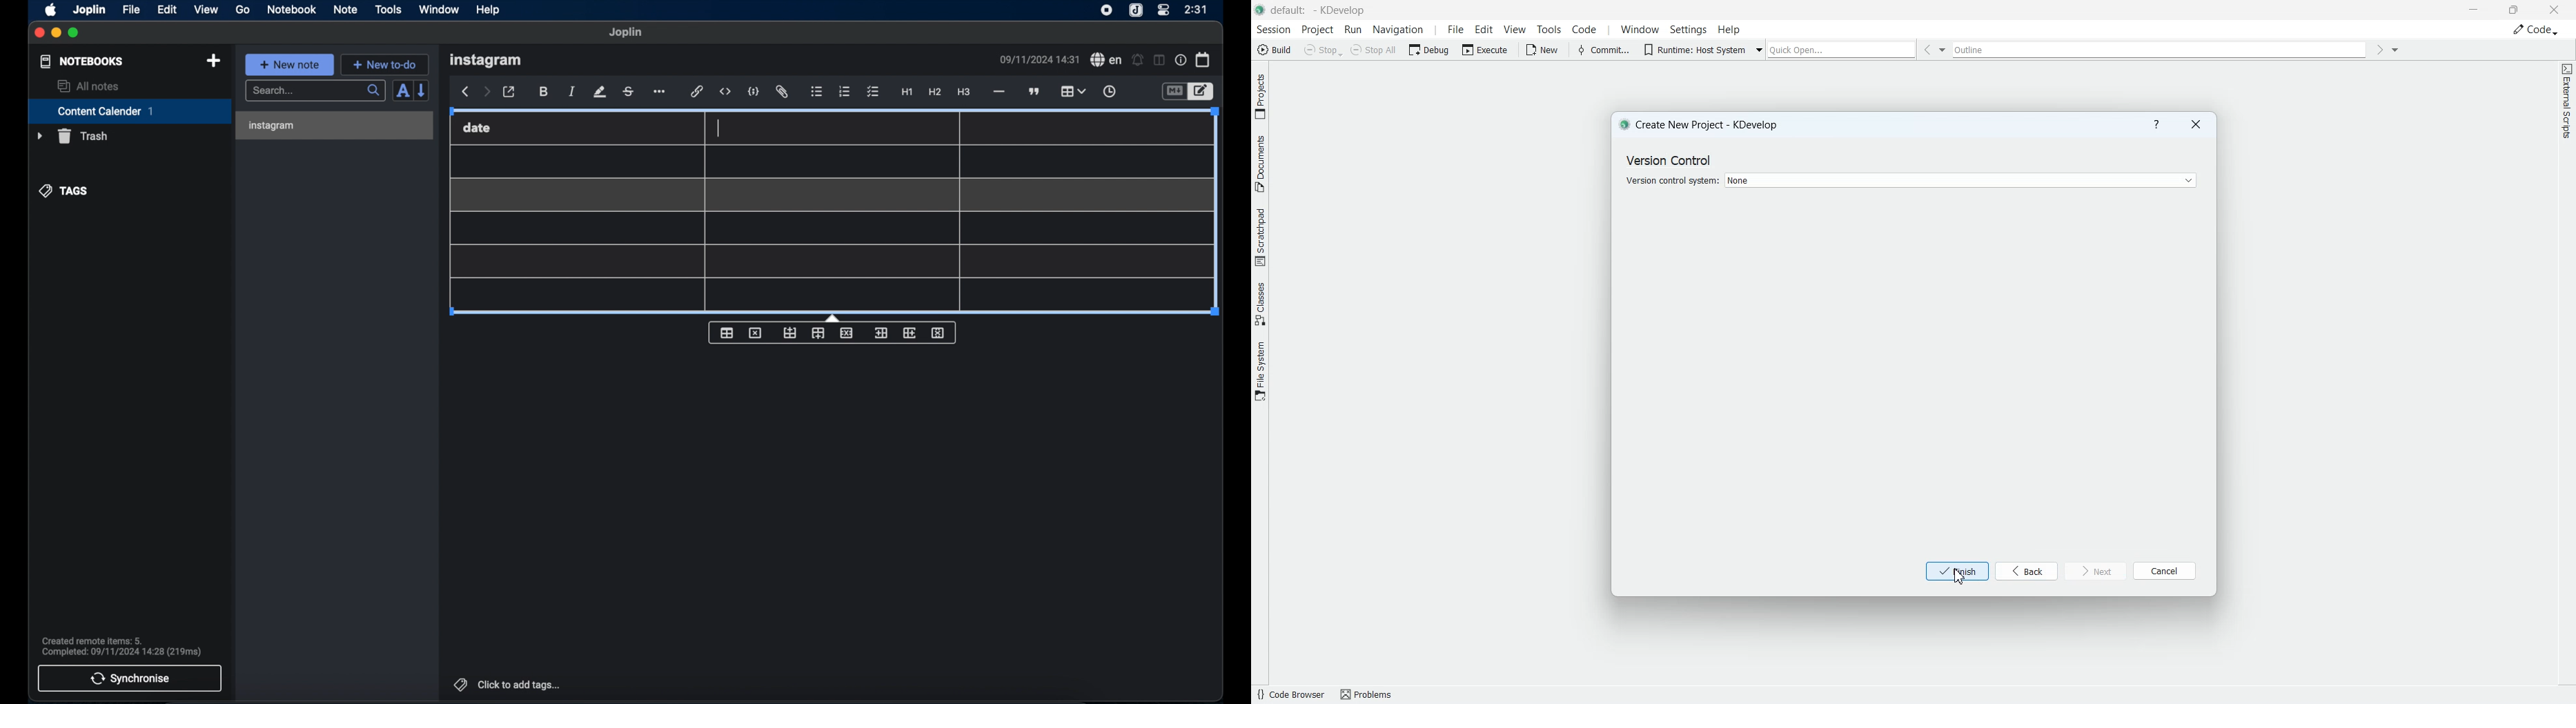 The image size is (2576, 728). Describe the element at coordinates (55, 33) in the screenshot. I see `minimize` at that location.